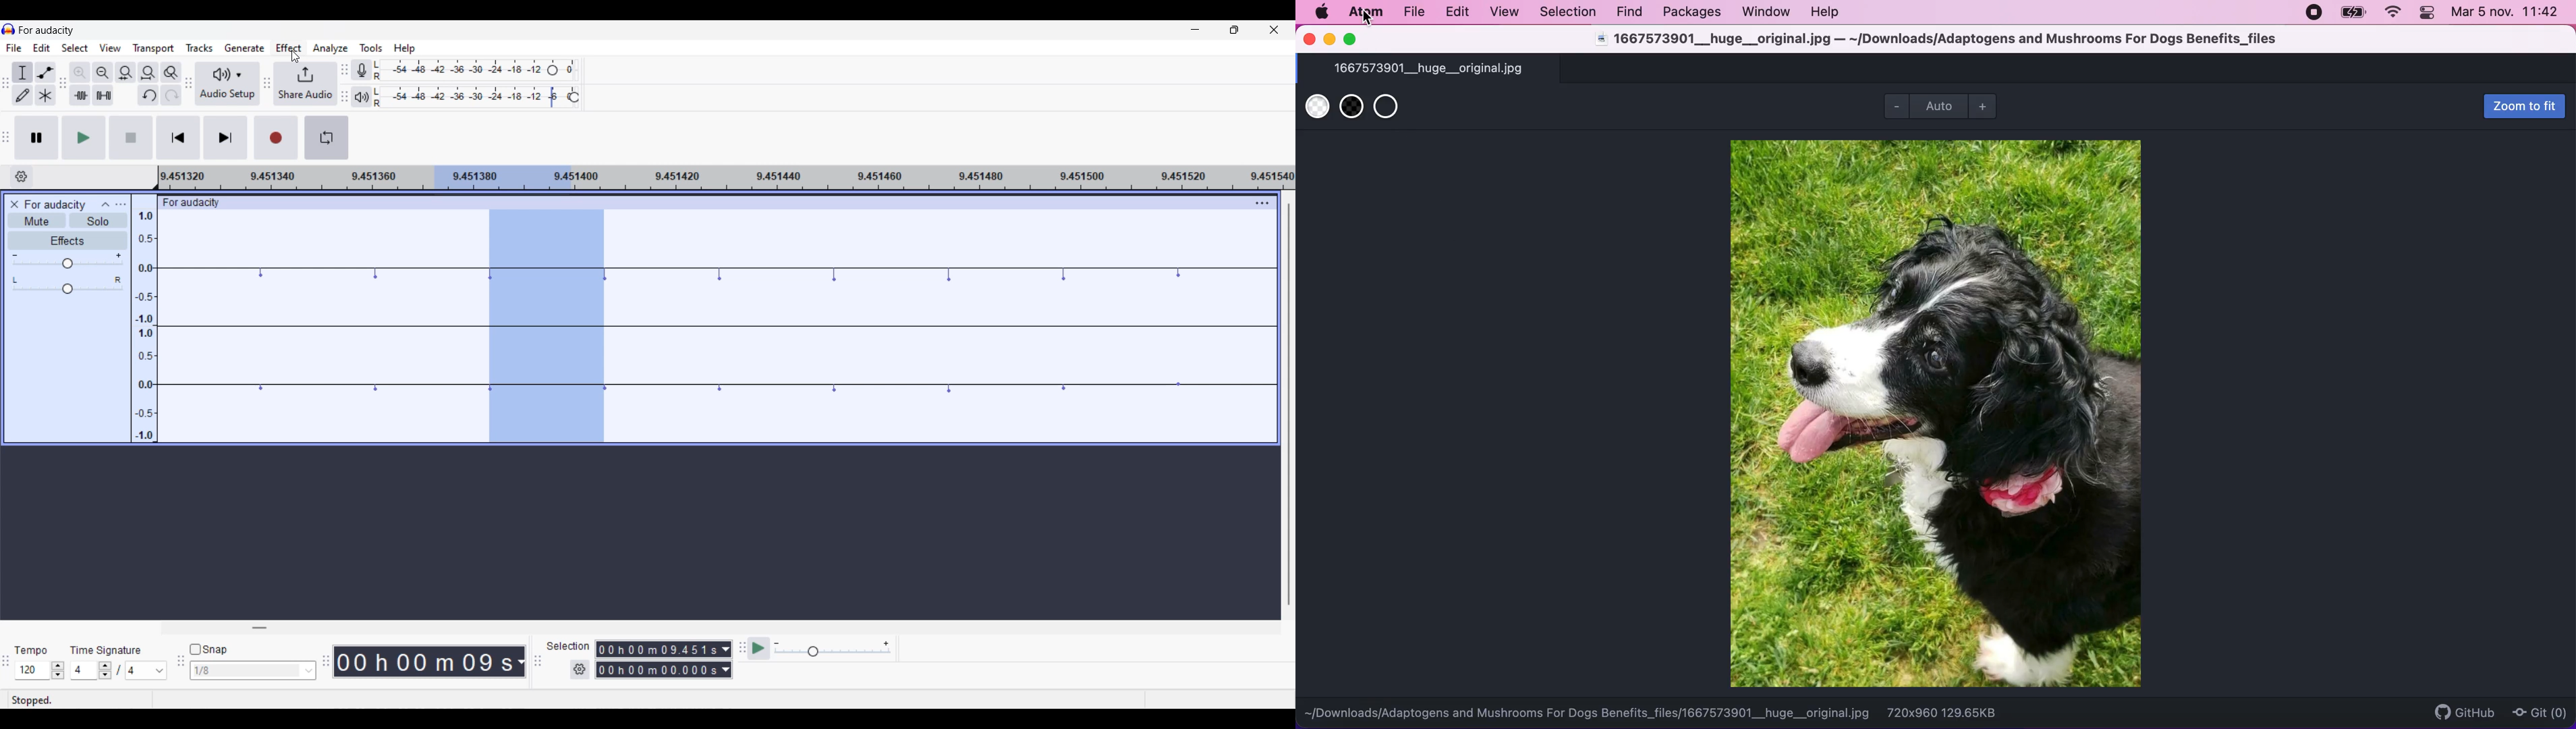  I want to click on 720x960 129.65KB, so click(1945, 712).